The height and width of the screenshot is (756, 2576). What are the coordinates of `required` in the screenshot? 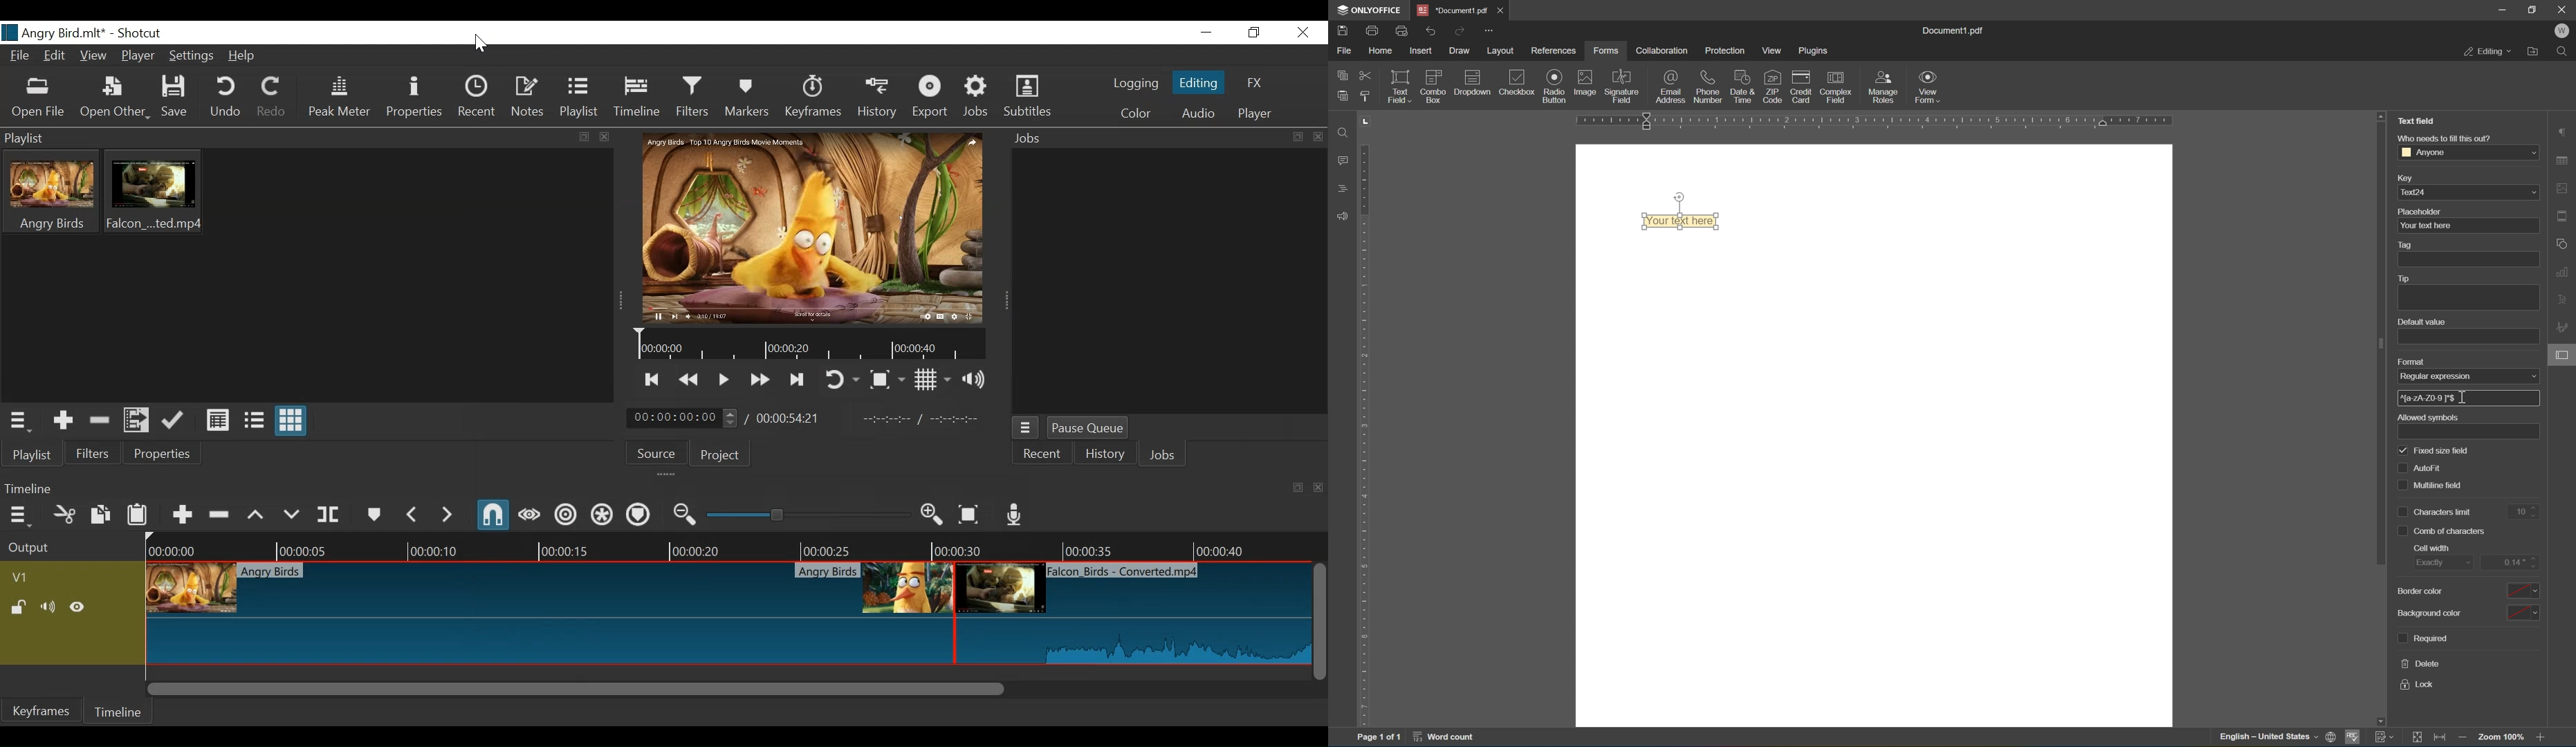 It's located at (2422, 639).